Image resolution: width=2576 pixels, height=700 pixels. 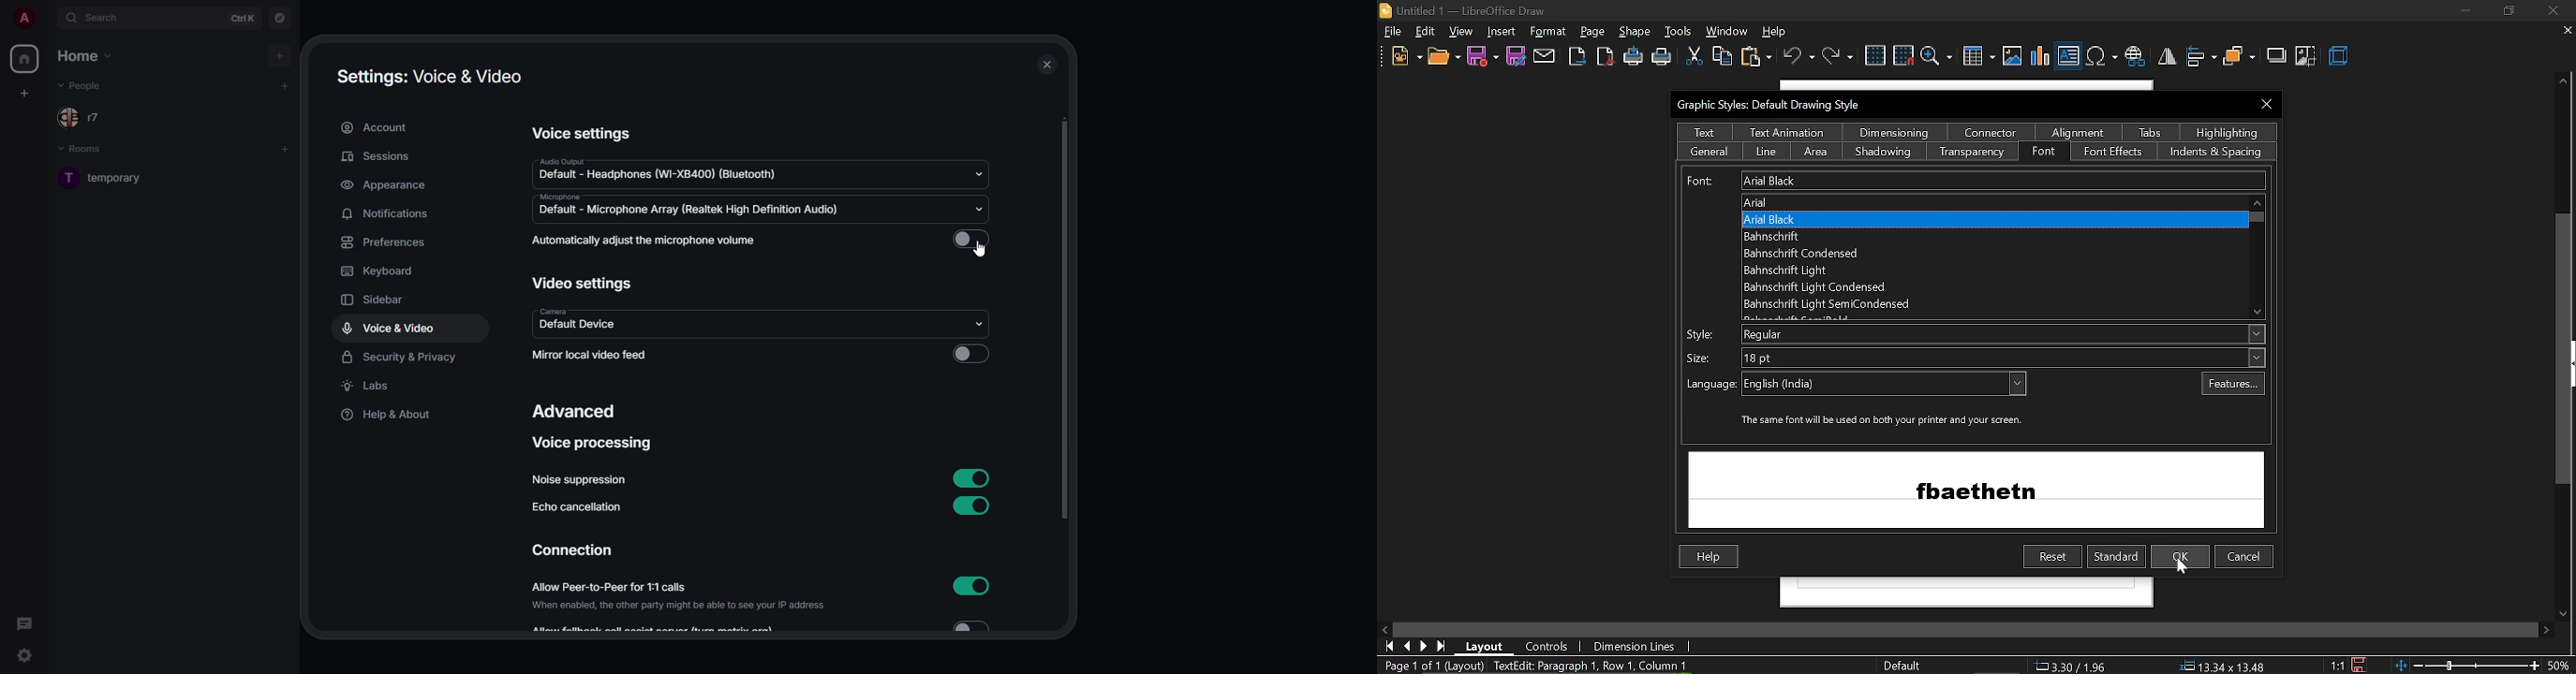 I want to click on go to last page, so click(x=1442, y=647).